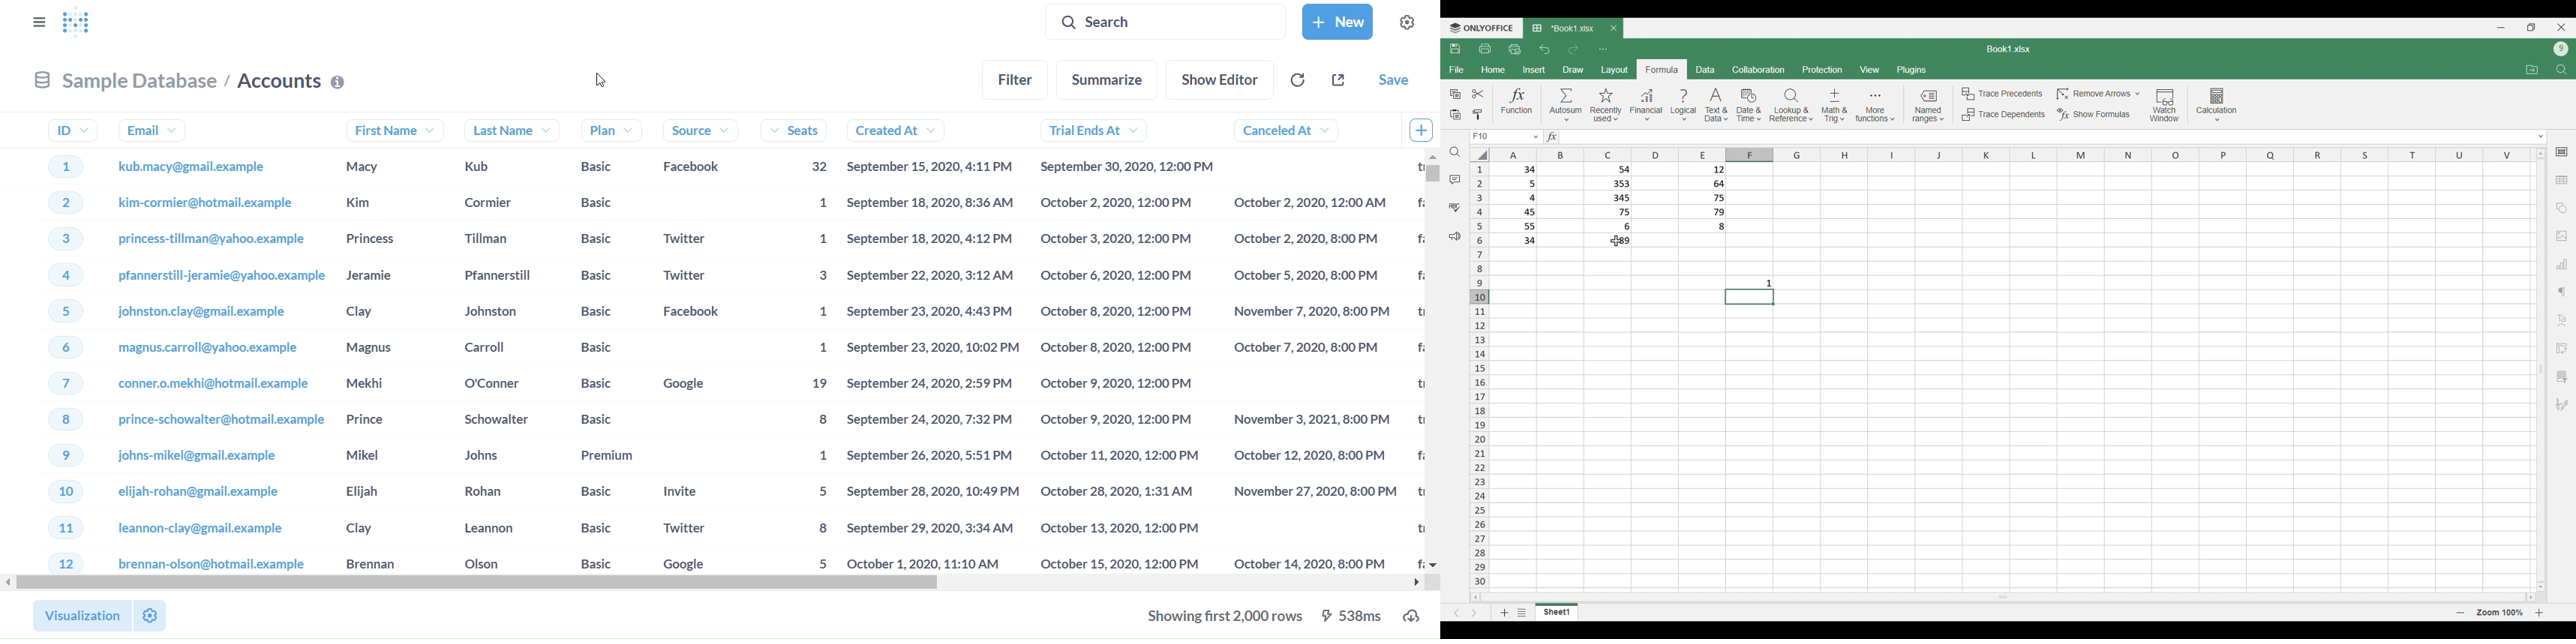 This screenshot has width=2576, height=644. I want to click on Calculation options, so click(2217, 105).